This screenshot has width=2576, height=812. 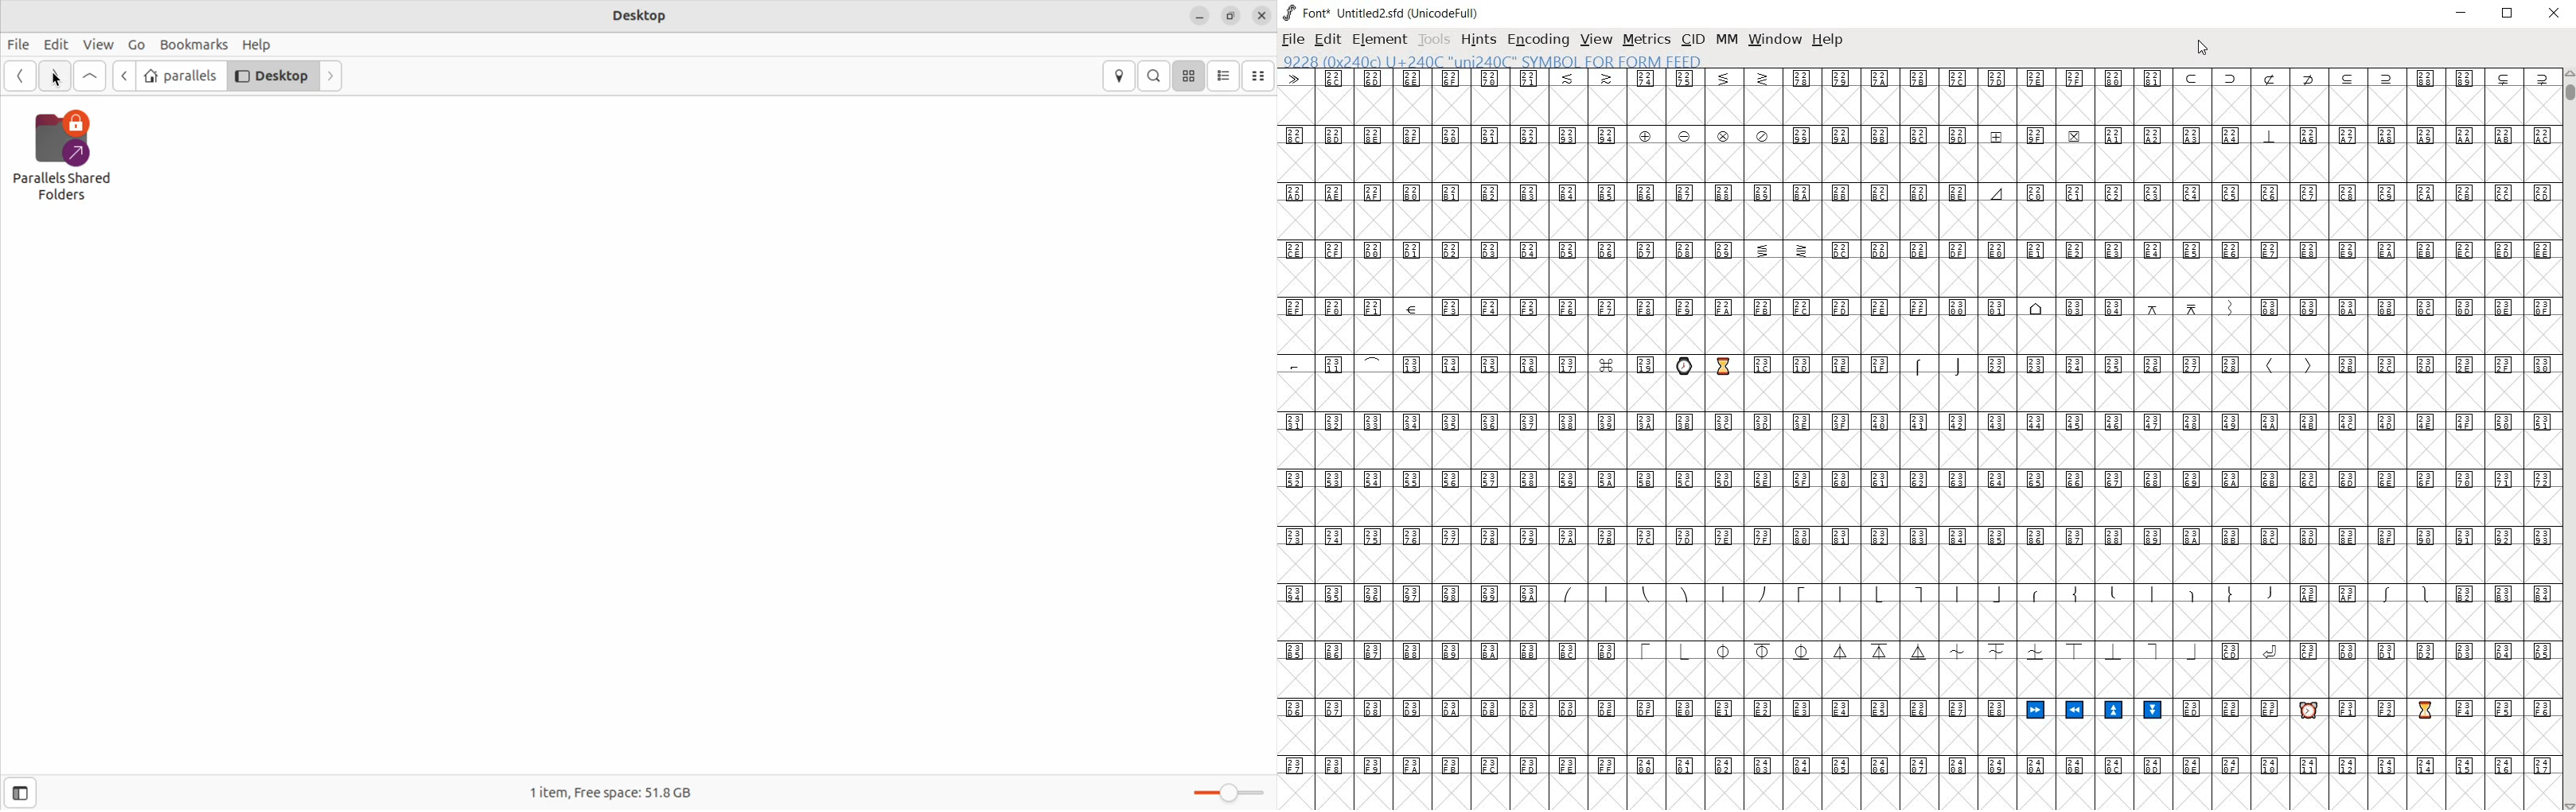 What do you see at coordinates (1380, 40) in the screenshot?
I see `Element` at bounding box center [1380, 40].